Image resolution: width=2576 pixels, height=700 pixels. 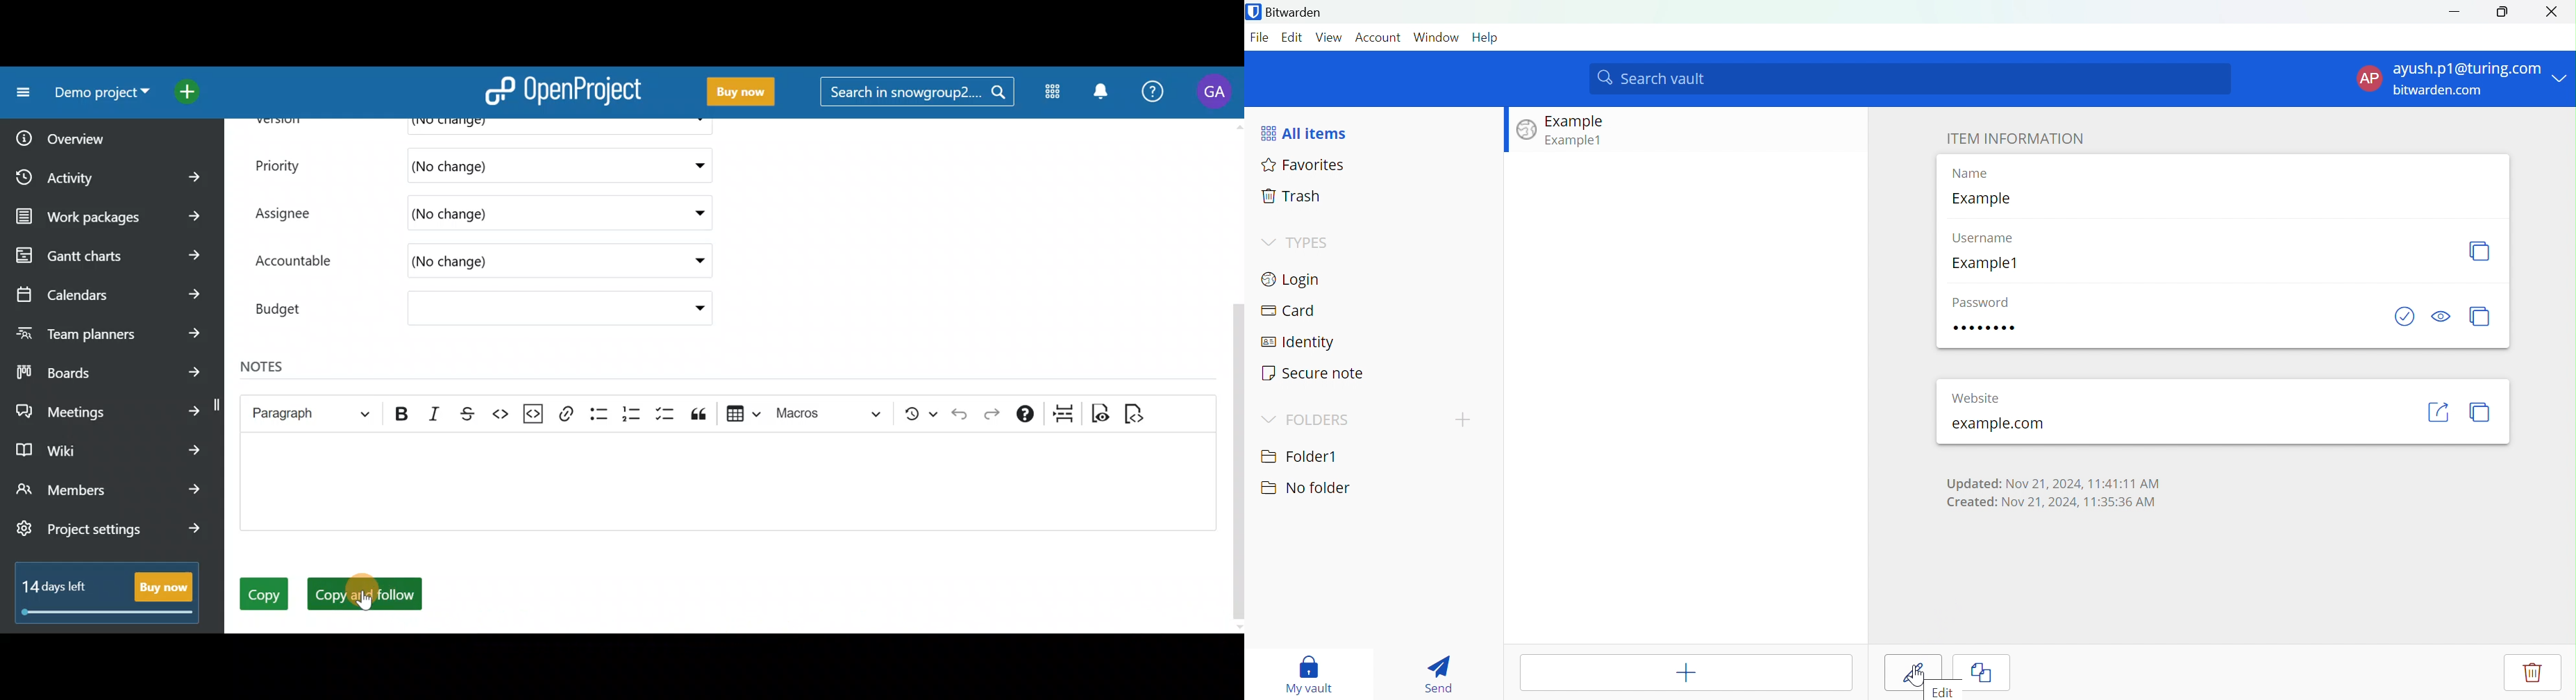 What do you see at coordinates (2481, 316) in the screenshot?
I see `Generate password` at bounding box center [2481, 316].